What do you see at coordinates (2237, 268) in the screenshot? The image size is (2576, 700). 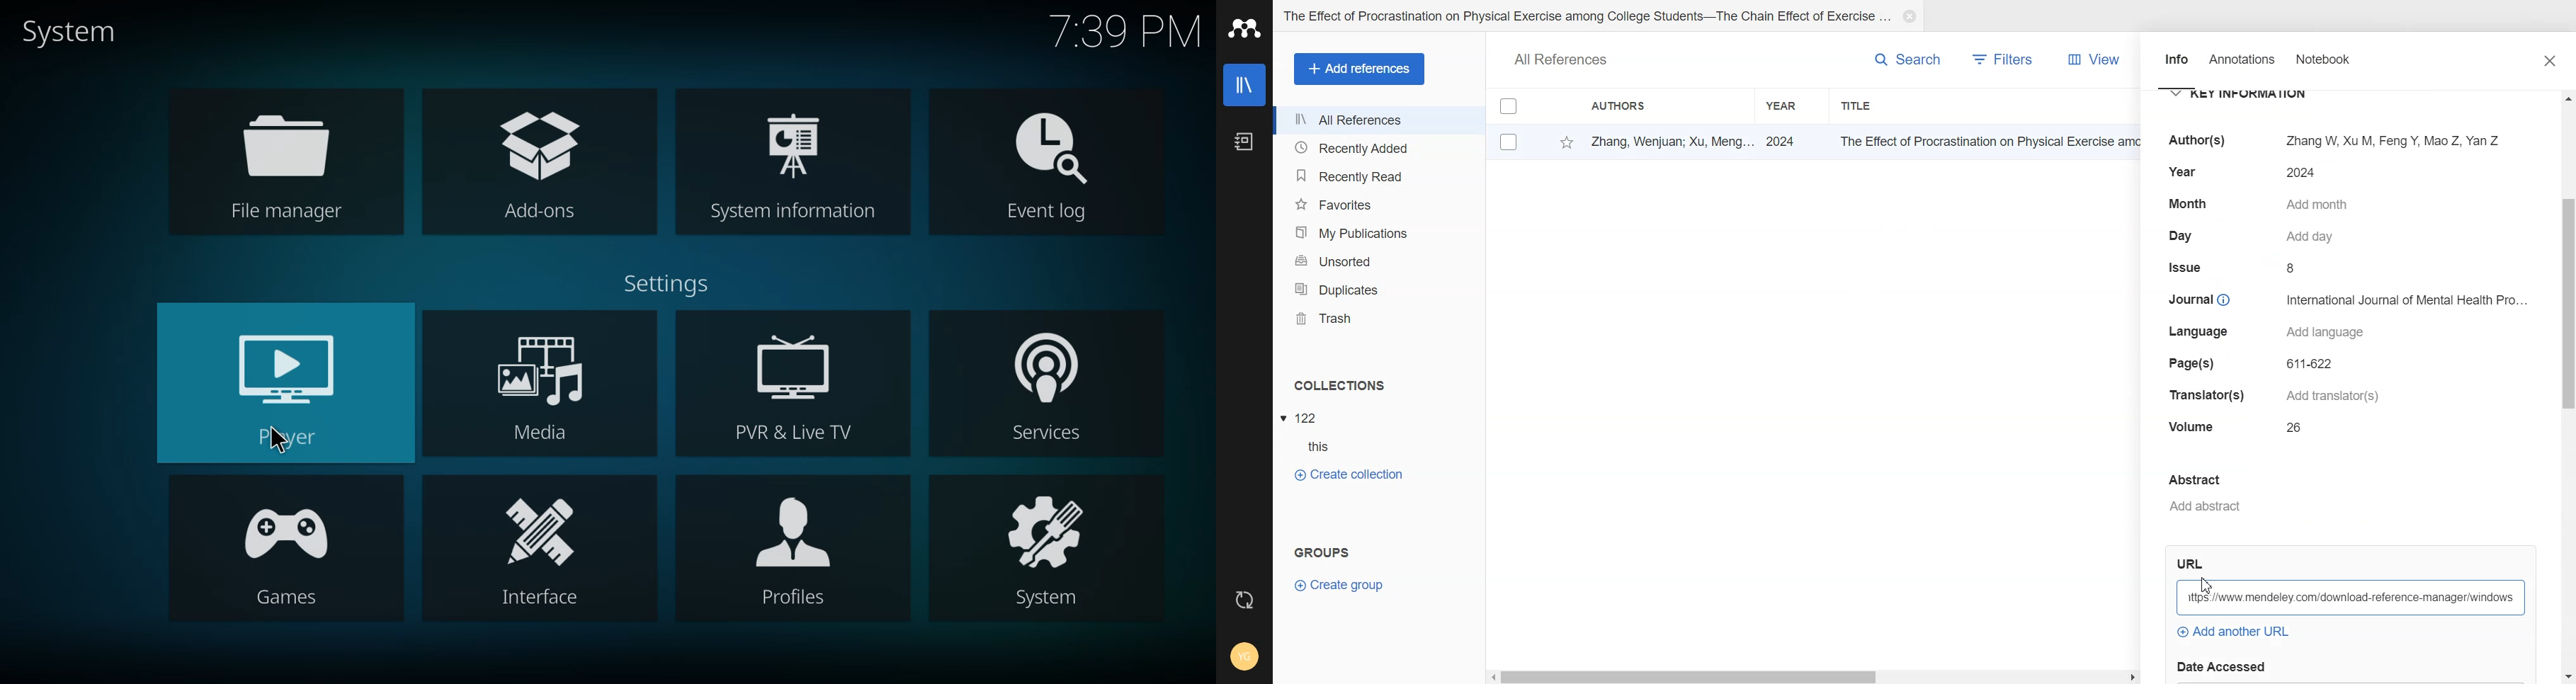 I see `Issue 8` at bounding box center [2237, 268].